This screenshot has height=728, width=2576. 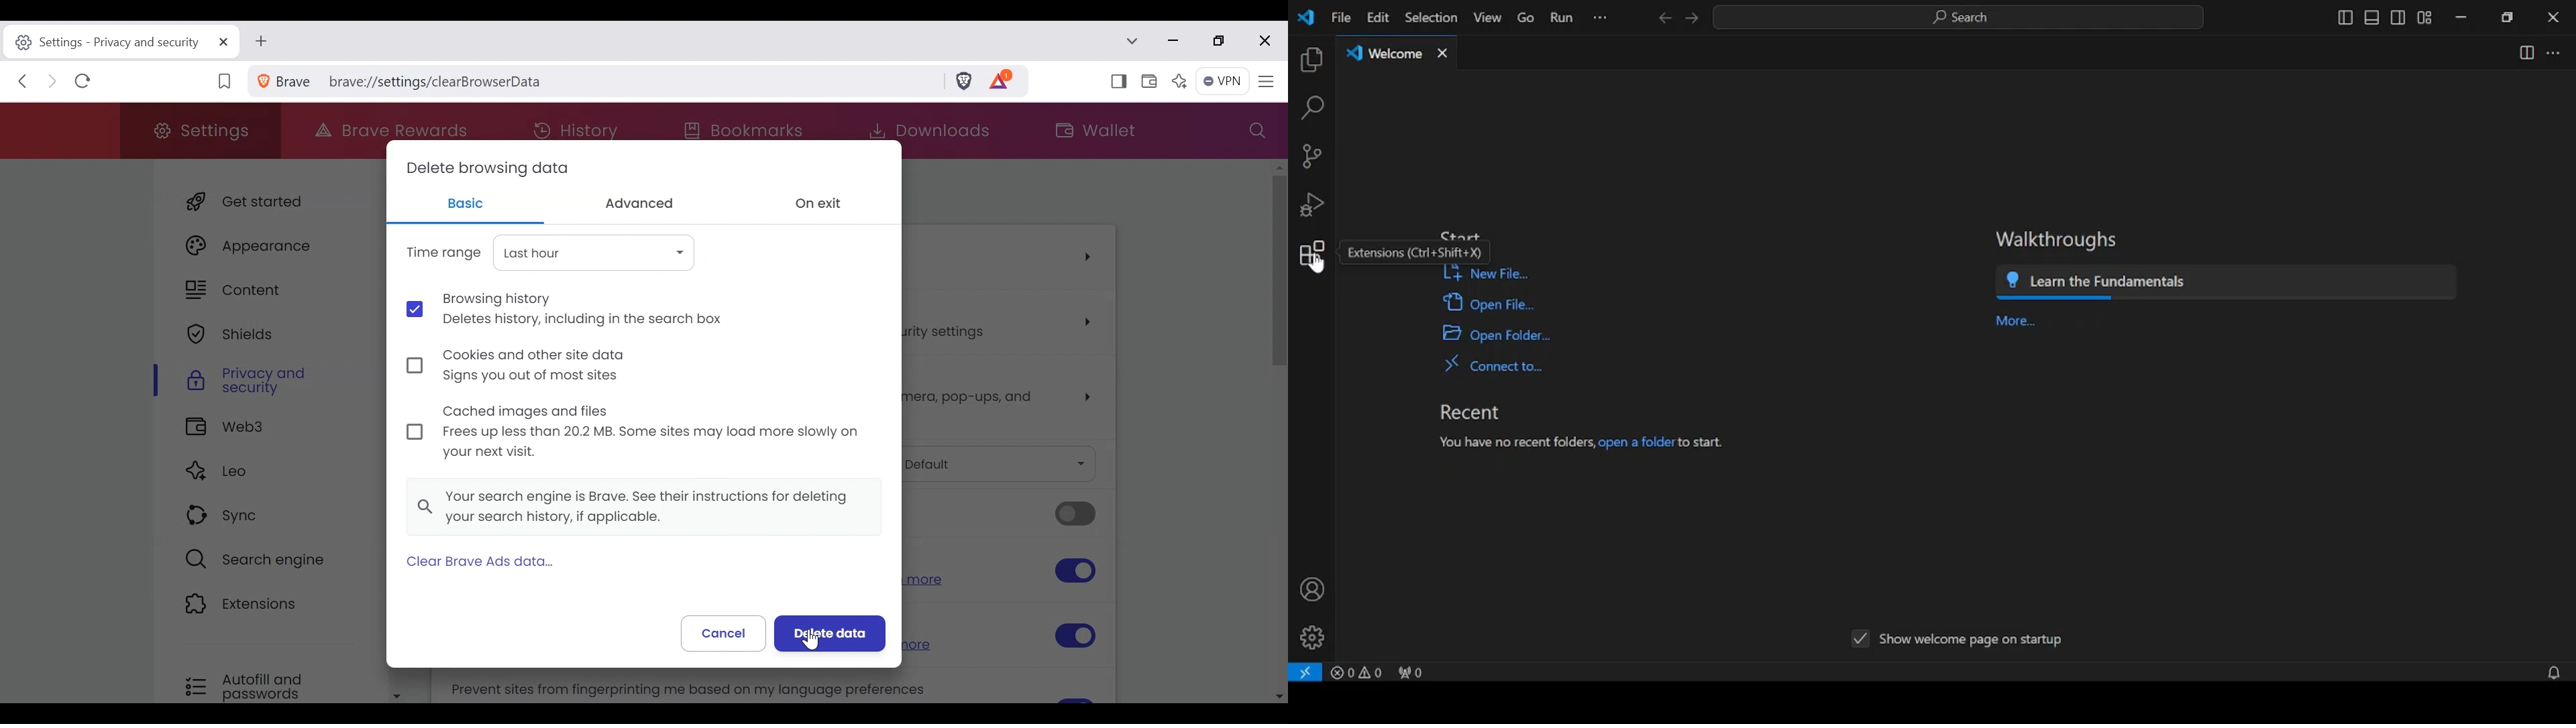 What do you see at coordinates (566, 310) in the screenshot?
I see `Browsing history
Deletes history, including in the search box` at bounding box center [566, 310].